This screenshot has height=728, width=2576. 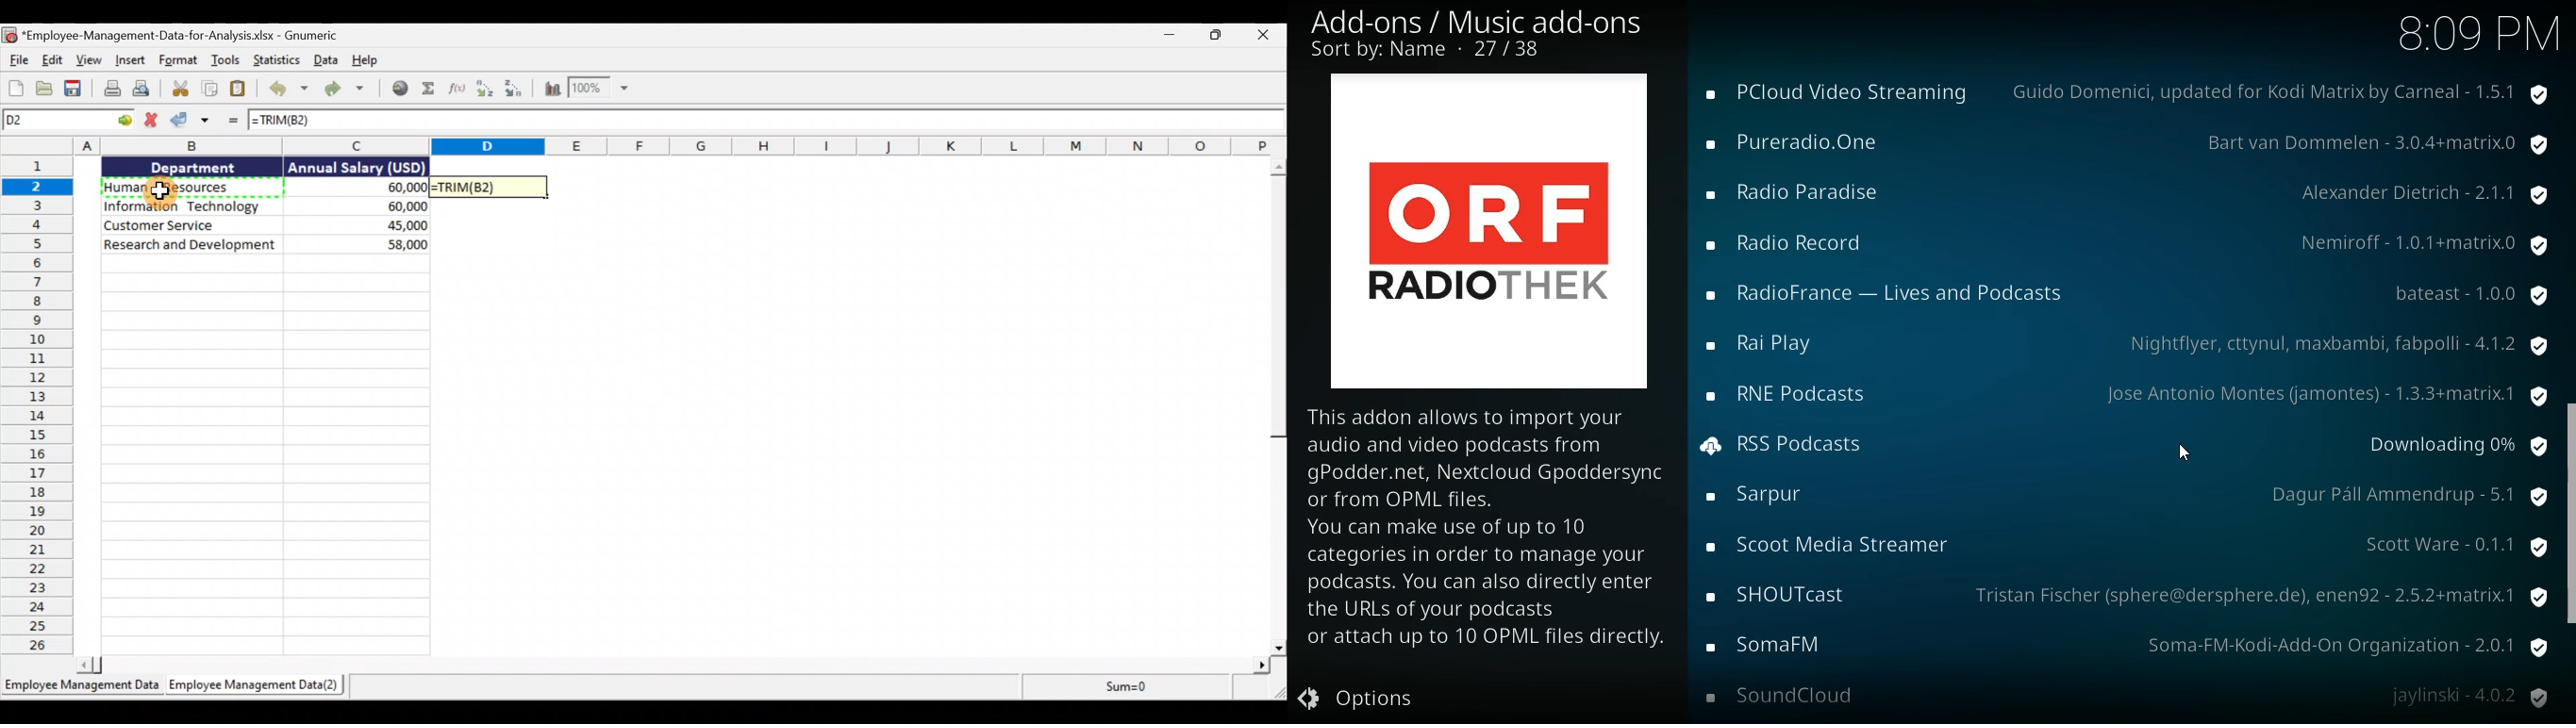 I want to click on Print the current file, so click(x=109, y=90).